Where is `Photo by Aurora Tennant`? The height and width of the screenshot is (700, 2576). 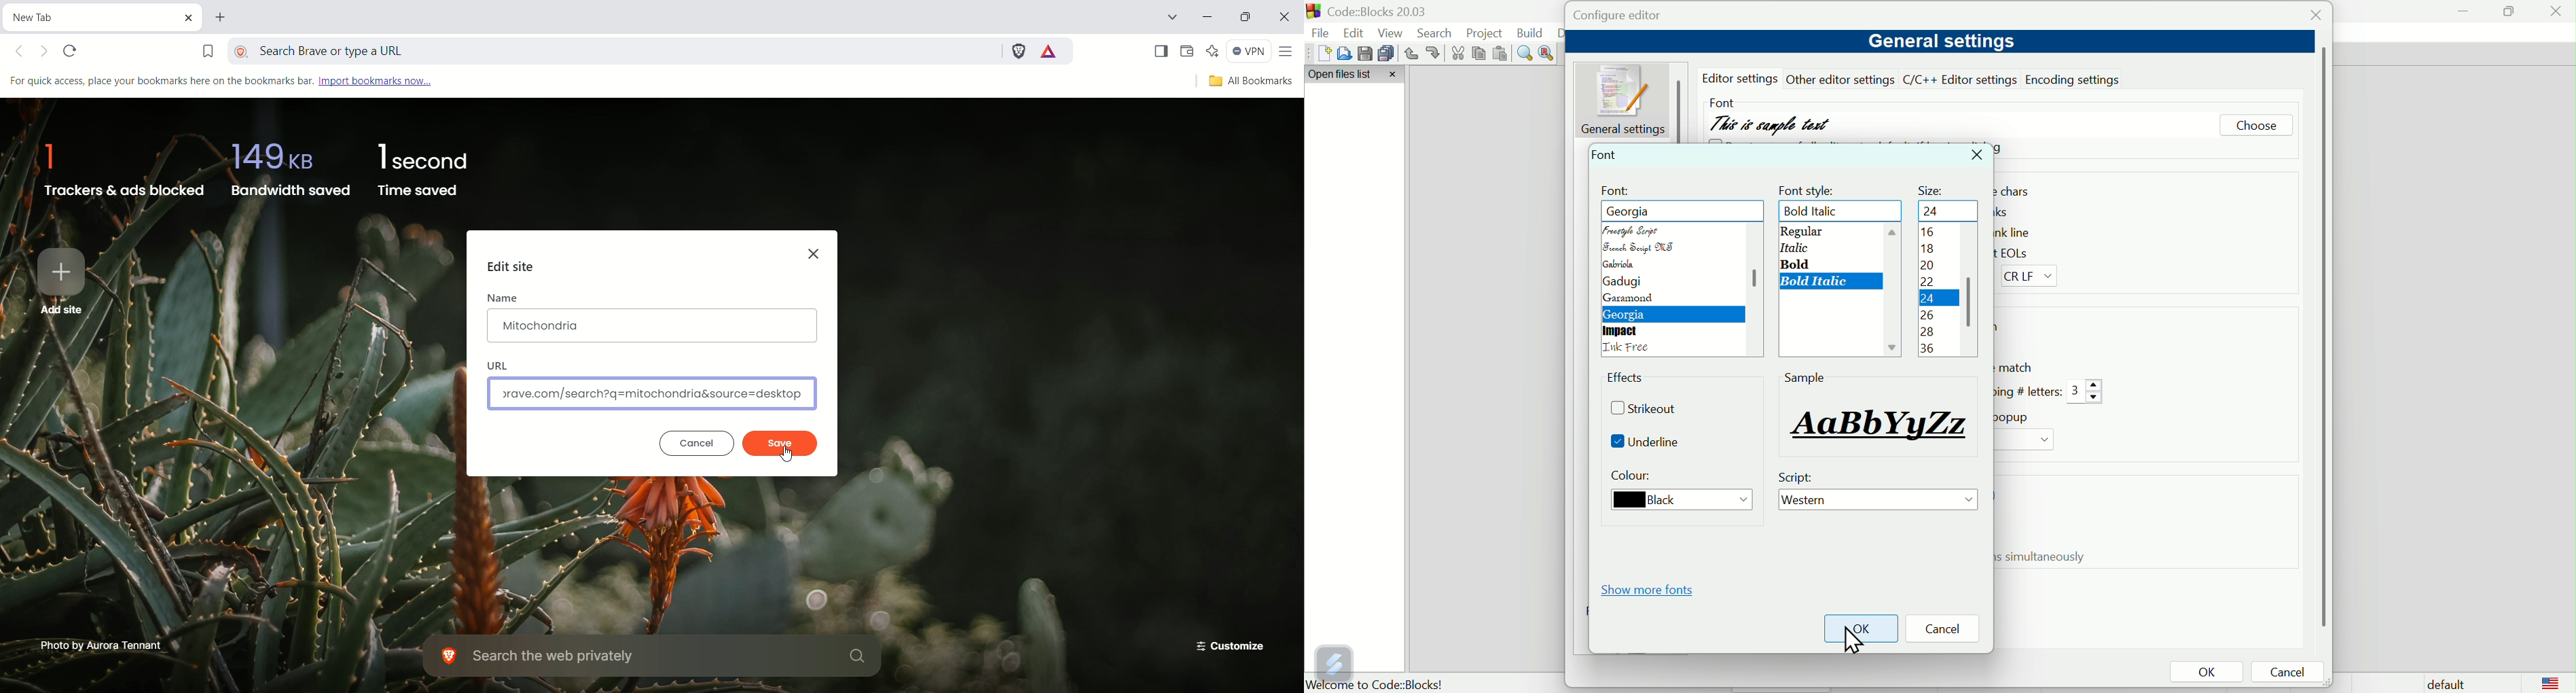 Photo by Aurora Tennant is located at coordinates (103, 644).